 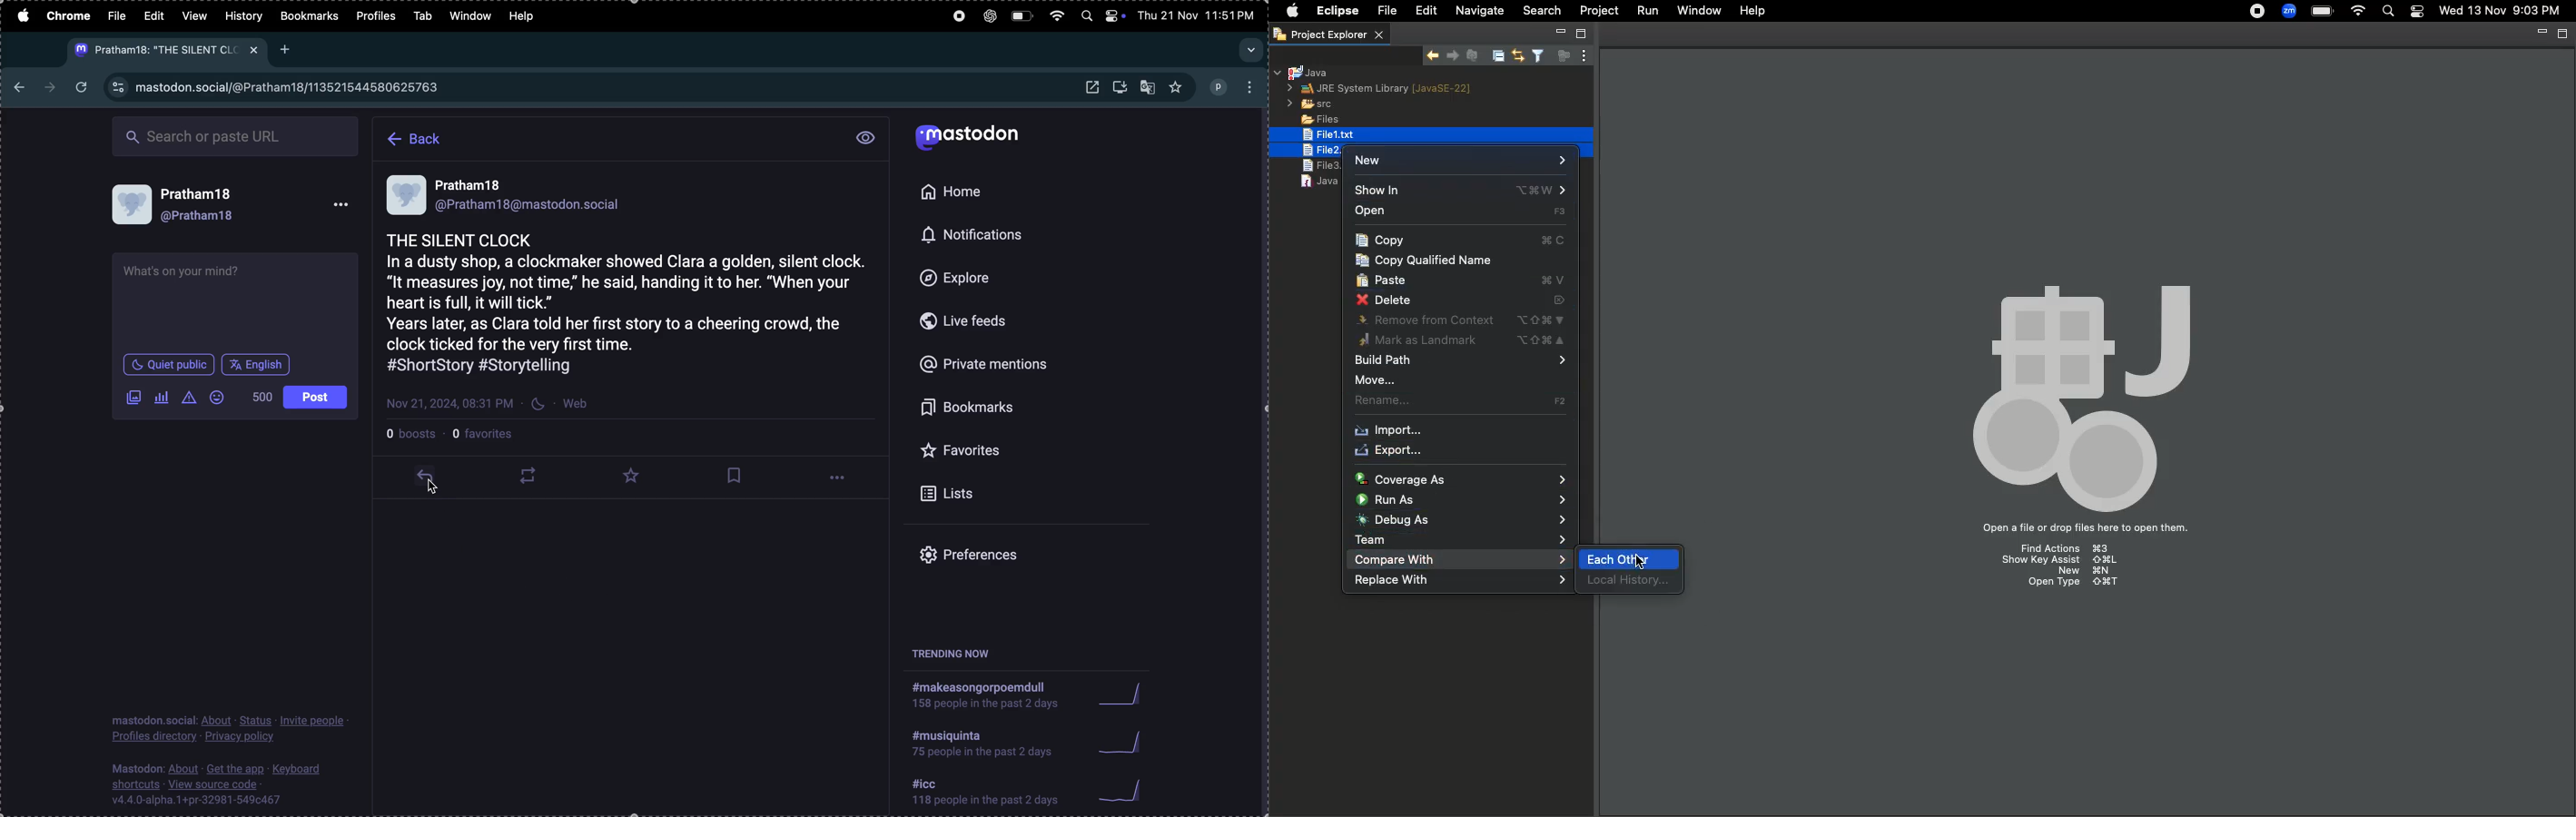 I want to click on Coverage as, so click(x=1461, y=479).